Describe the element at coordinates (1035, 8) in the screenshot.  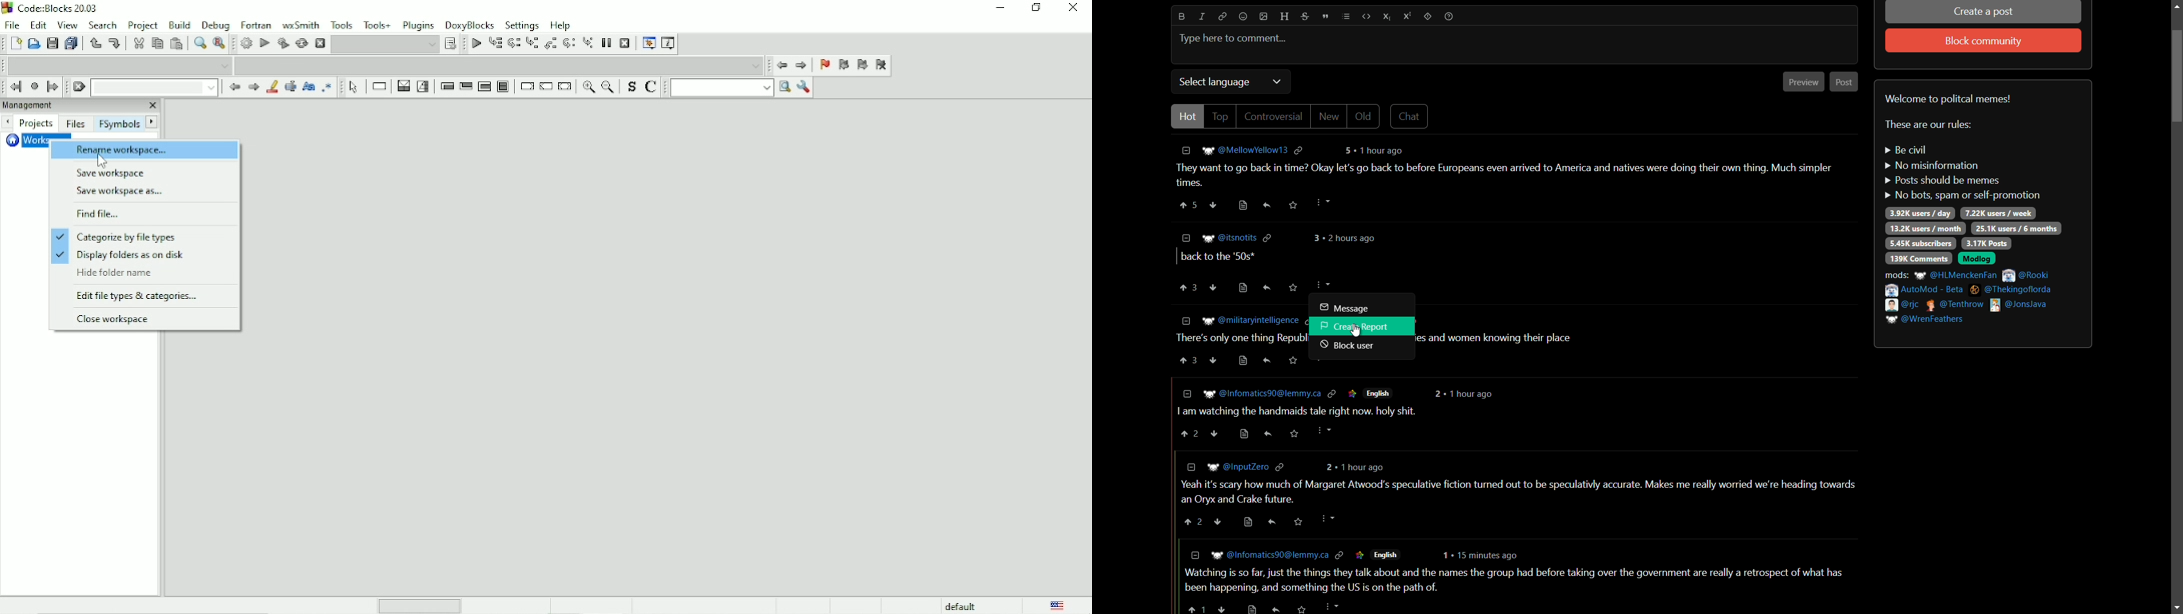
I see `Restore down` at that location.